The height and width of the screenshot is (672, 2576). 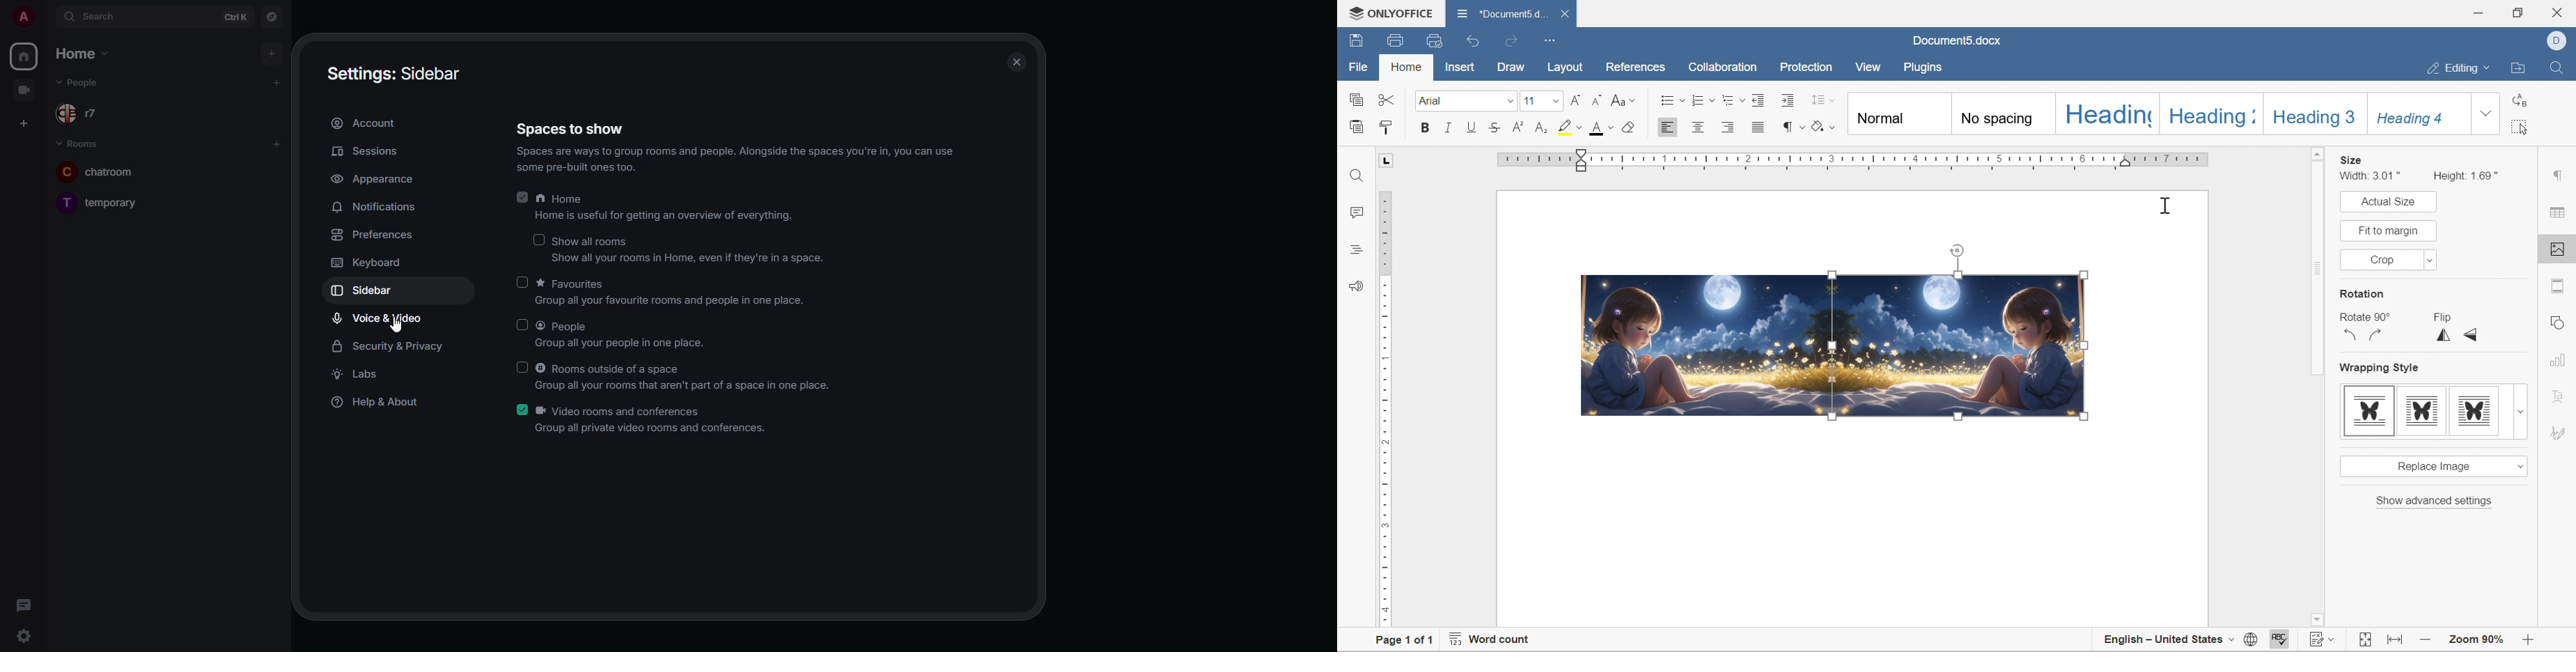 I want to click on preferences, so click(x=372, y=236).